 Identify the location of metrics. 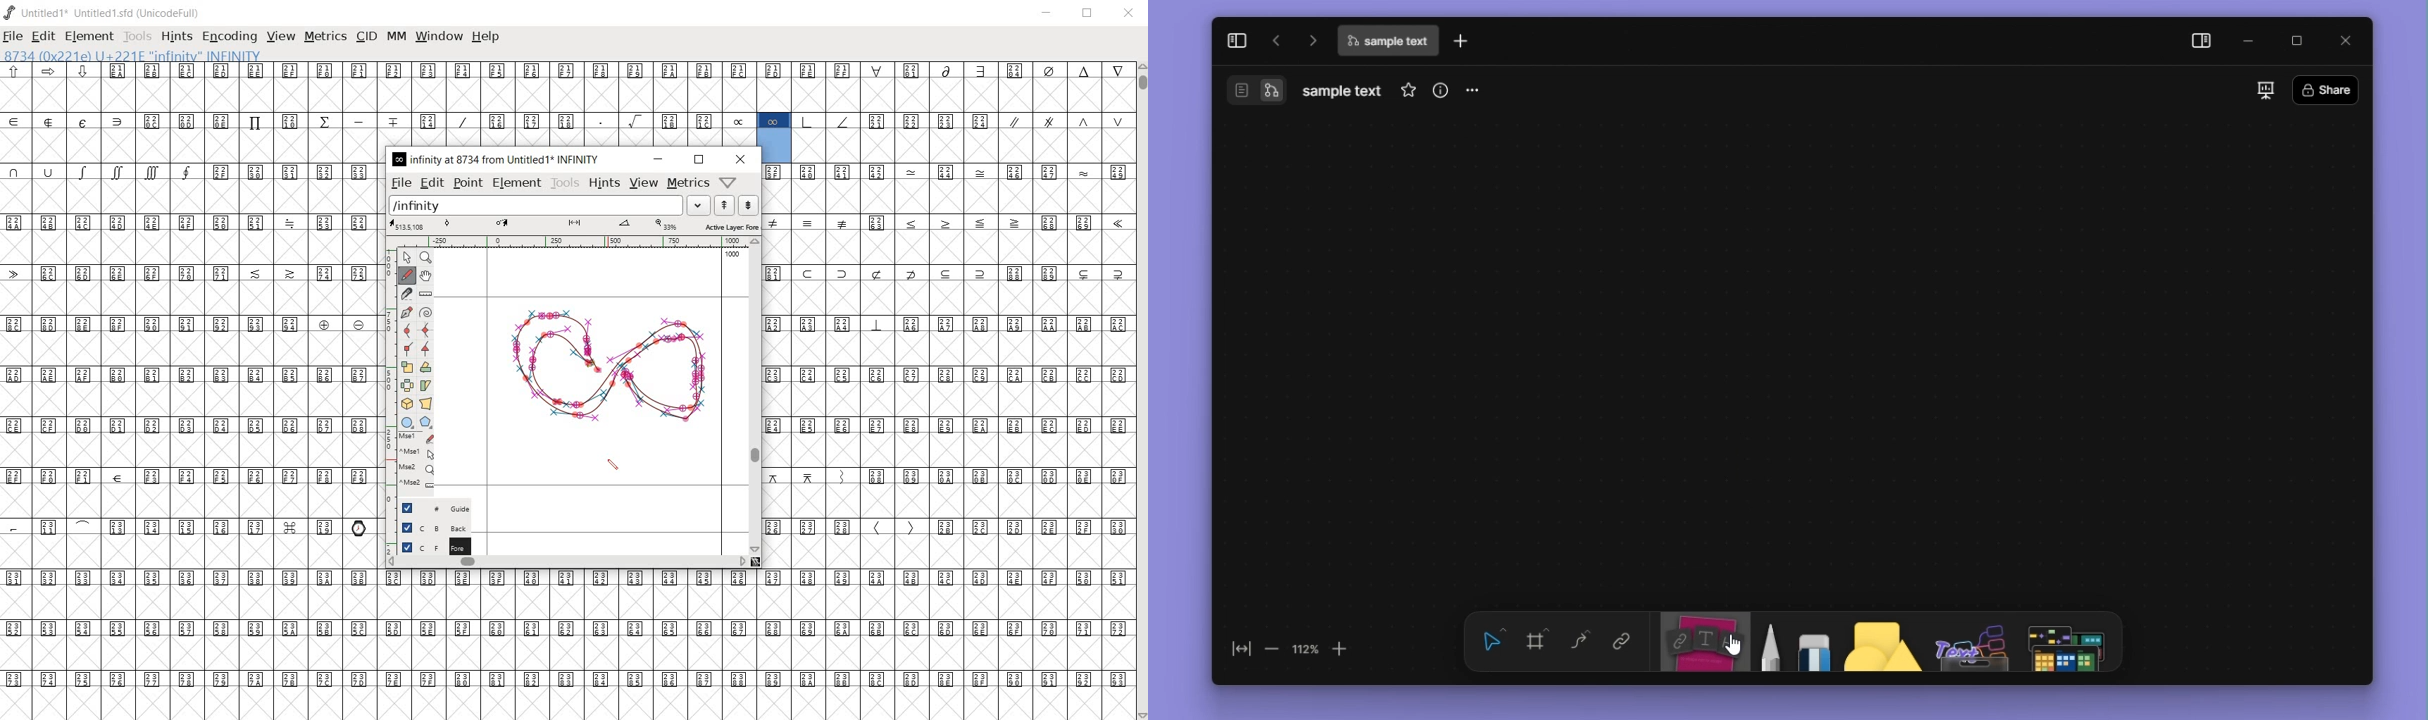
(327, 36).